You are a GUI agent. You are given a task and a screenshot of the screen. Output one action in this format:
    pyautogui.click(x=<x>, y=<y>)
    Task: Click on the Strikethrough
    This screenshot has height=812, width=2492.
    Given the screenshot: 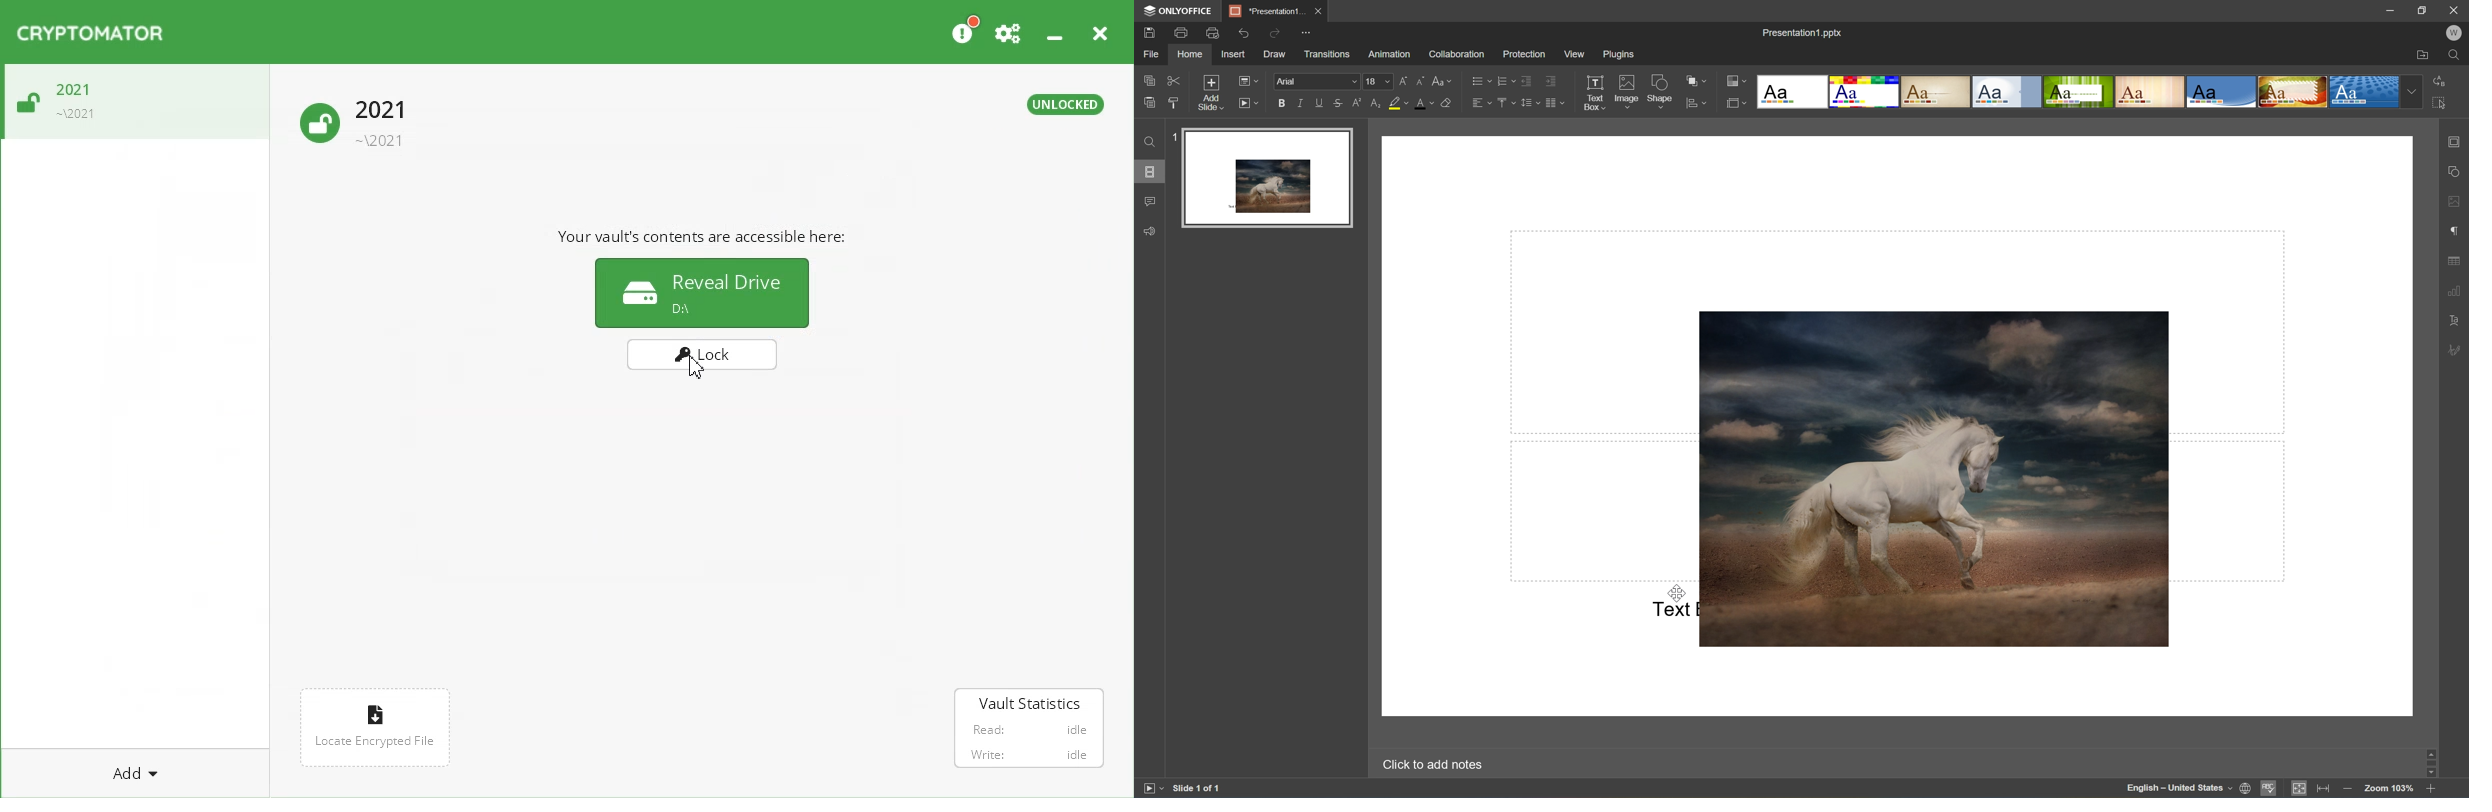 What is the action you would take?
    pyautogui.click(x=1338, y=102)
    